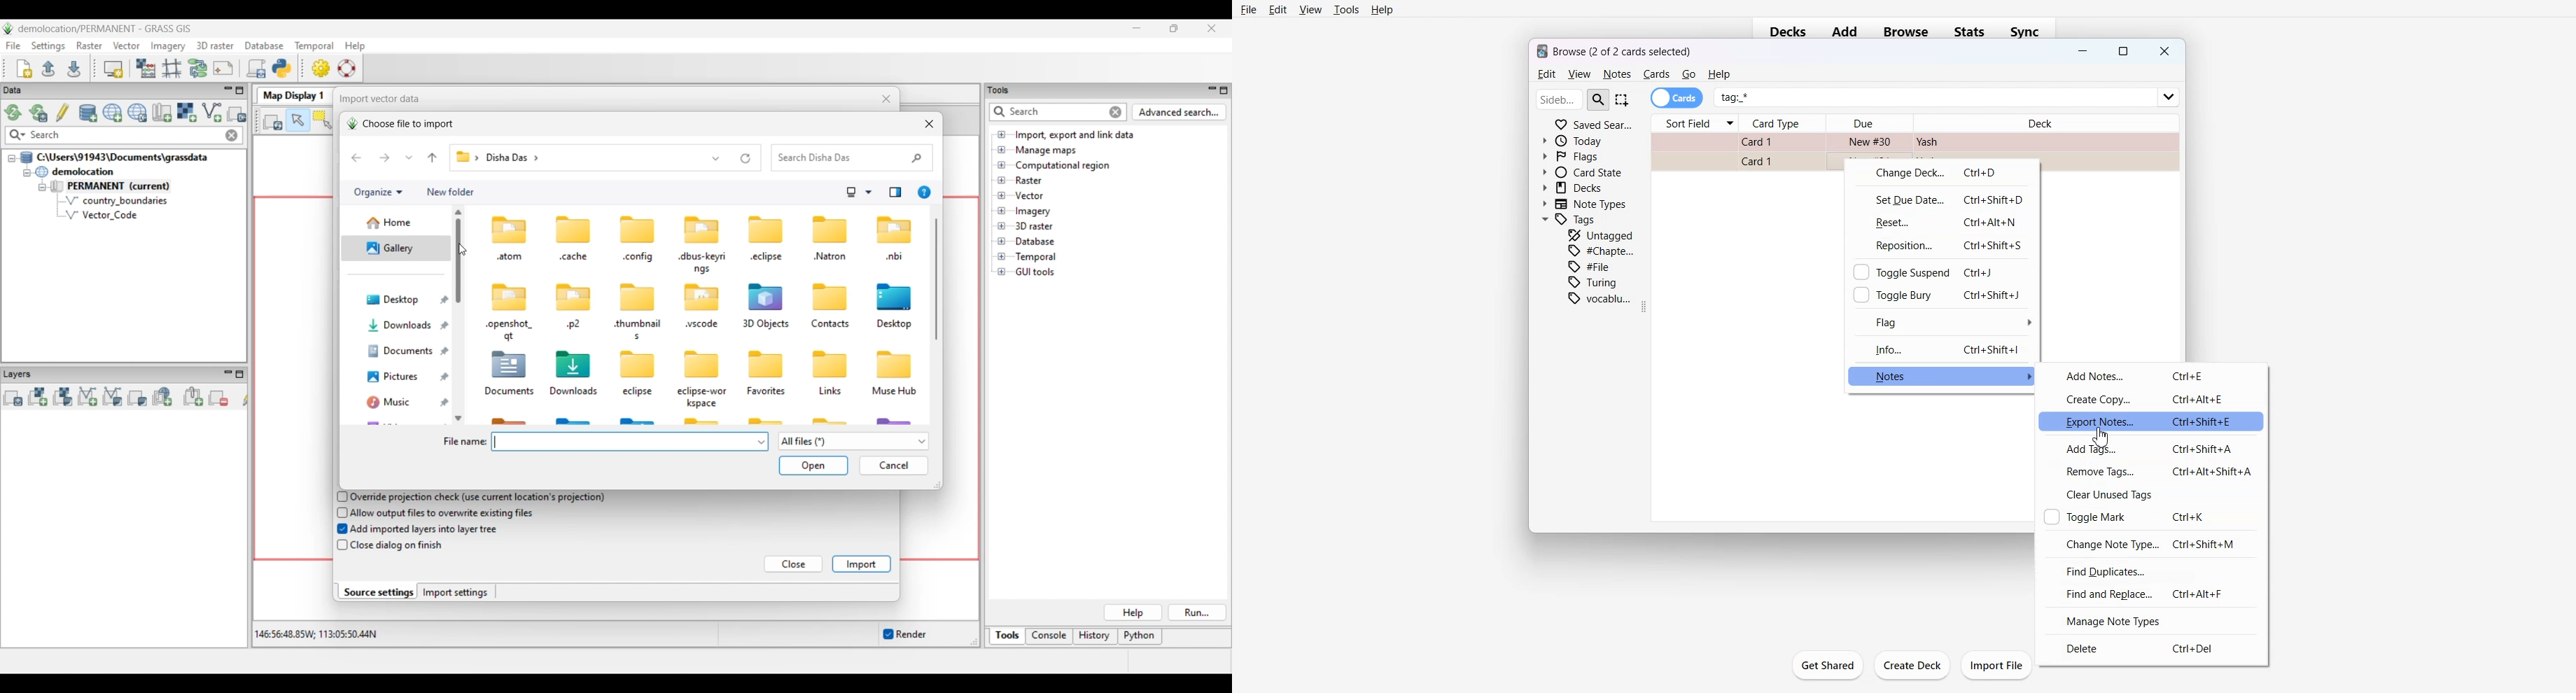 The width and height of the screenshot is (2576, 700). What do you see at coordinates (1718, 74) in the screenshot?
I see `He` at bounding box center [1718, 74].